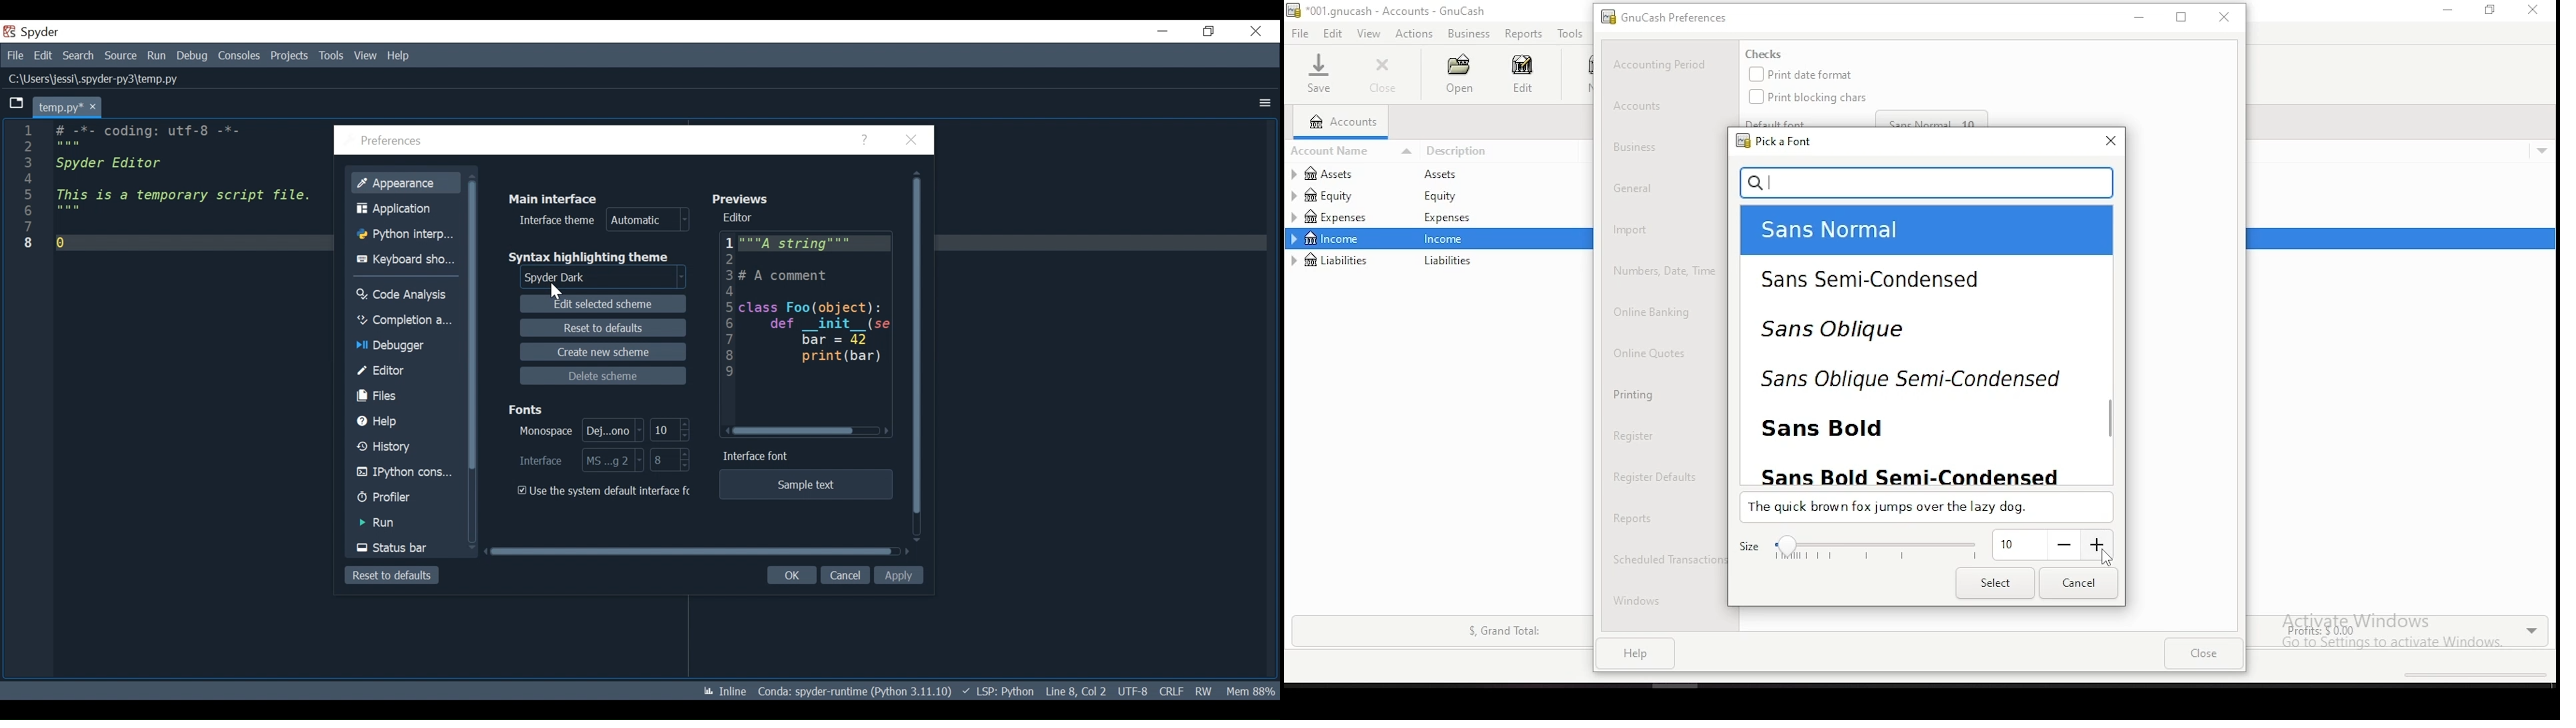 This screenshot has height=728, width=2576. I want to click on Run, so click(158, 56).